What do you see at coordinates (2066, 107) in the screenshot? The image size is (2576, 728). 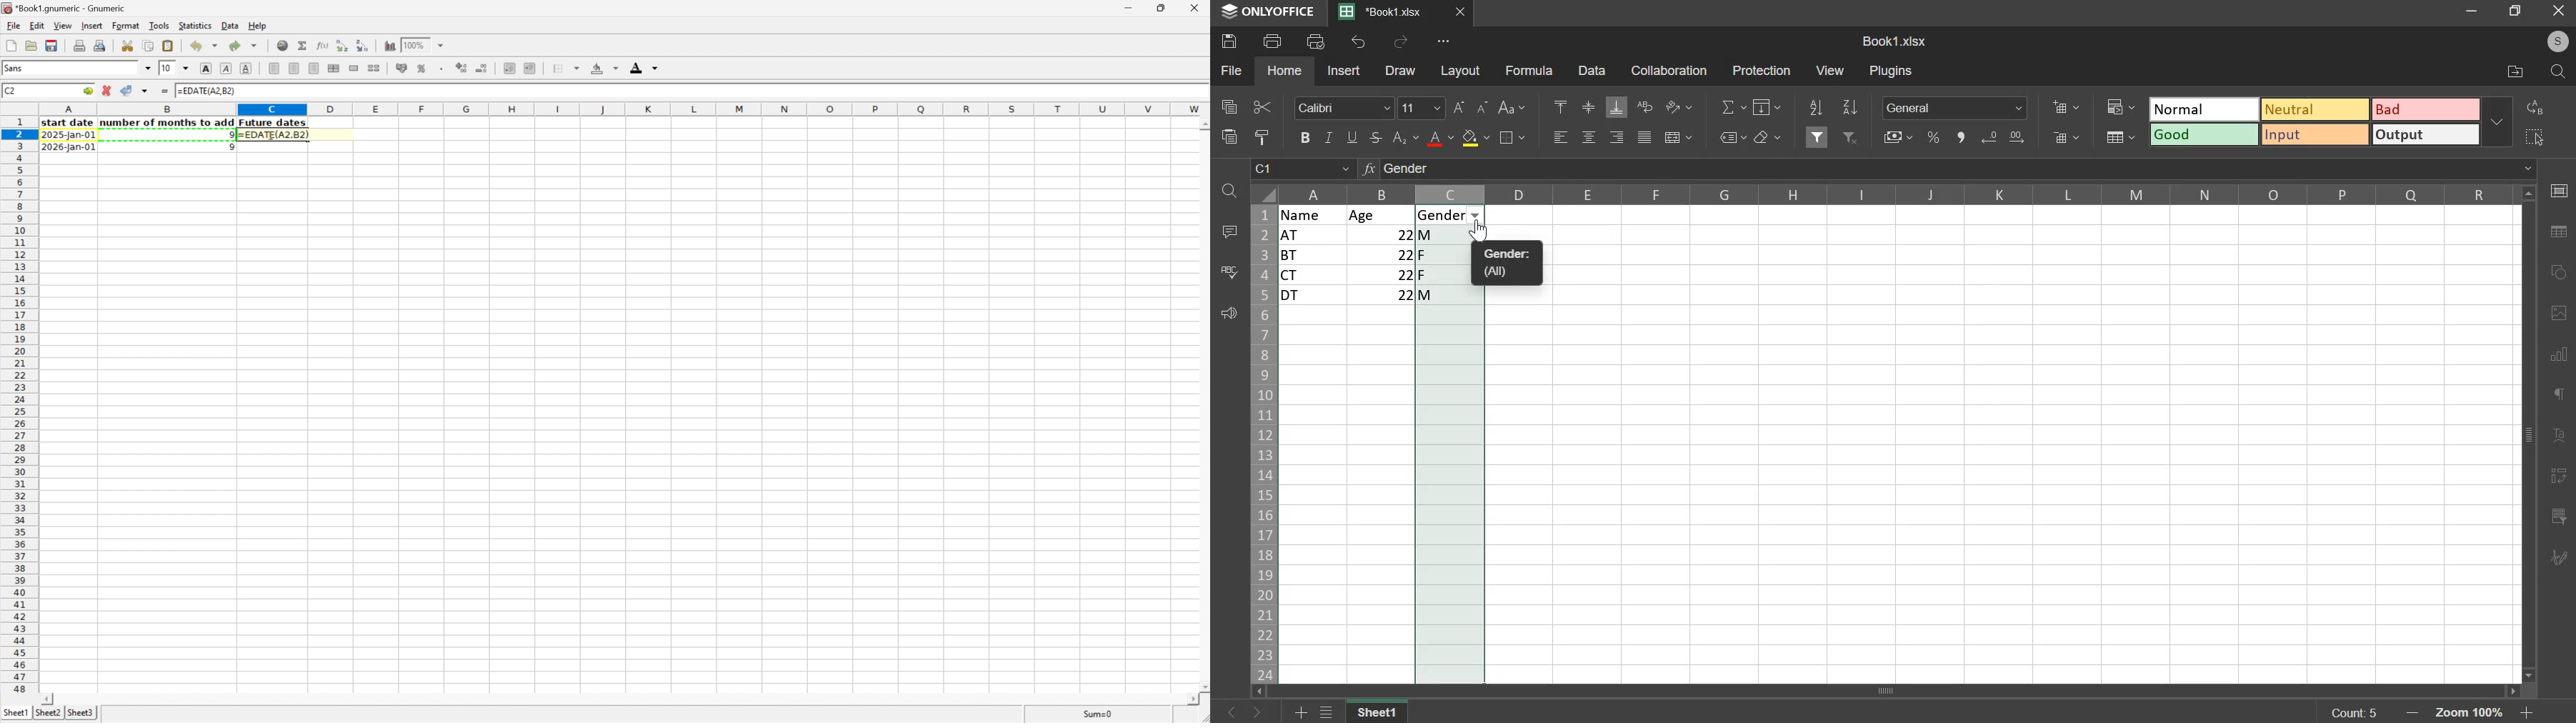 I see `insert cells` at bounding box center [2066, 107].